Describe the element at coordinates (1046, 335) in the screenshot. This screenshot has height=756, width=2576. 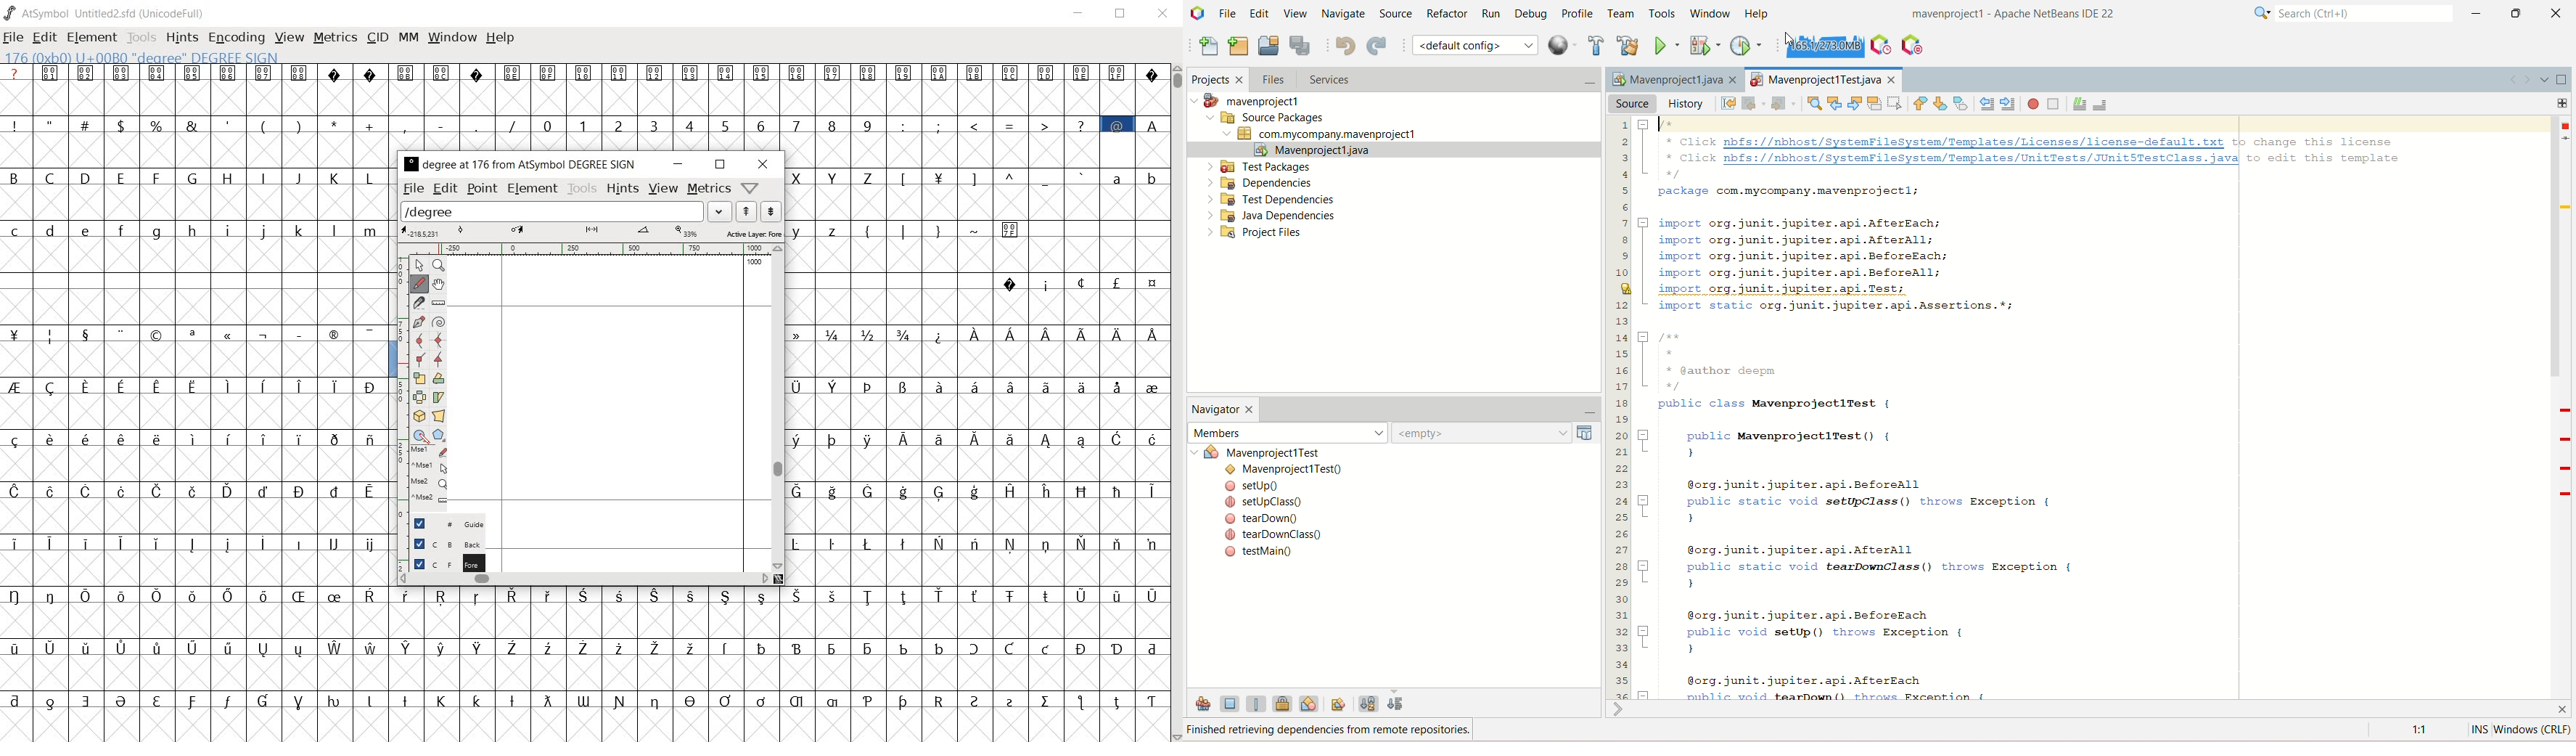
I see `Special letters` at that location.